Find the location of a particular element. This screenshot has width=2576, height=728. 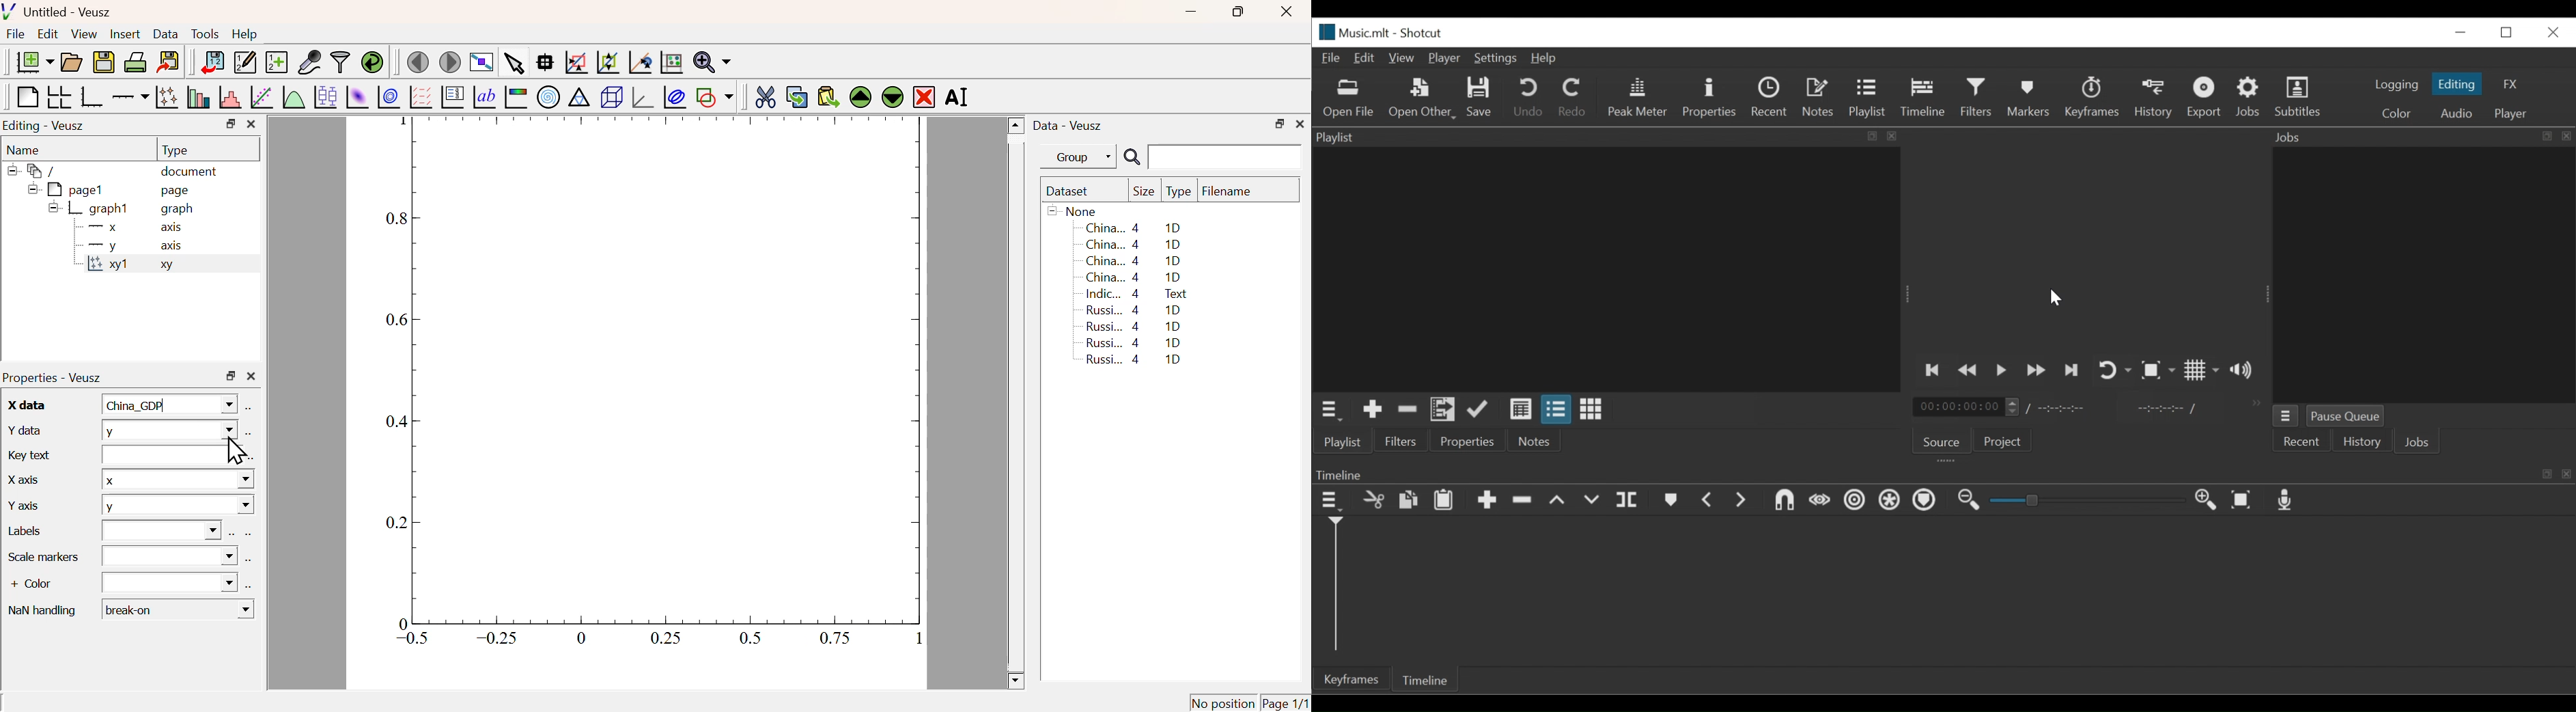

Close is located at coordinates (251, 377).